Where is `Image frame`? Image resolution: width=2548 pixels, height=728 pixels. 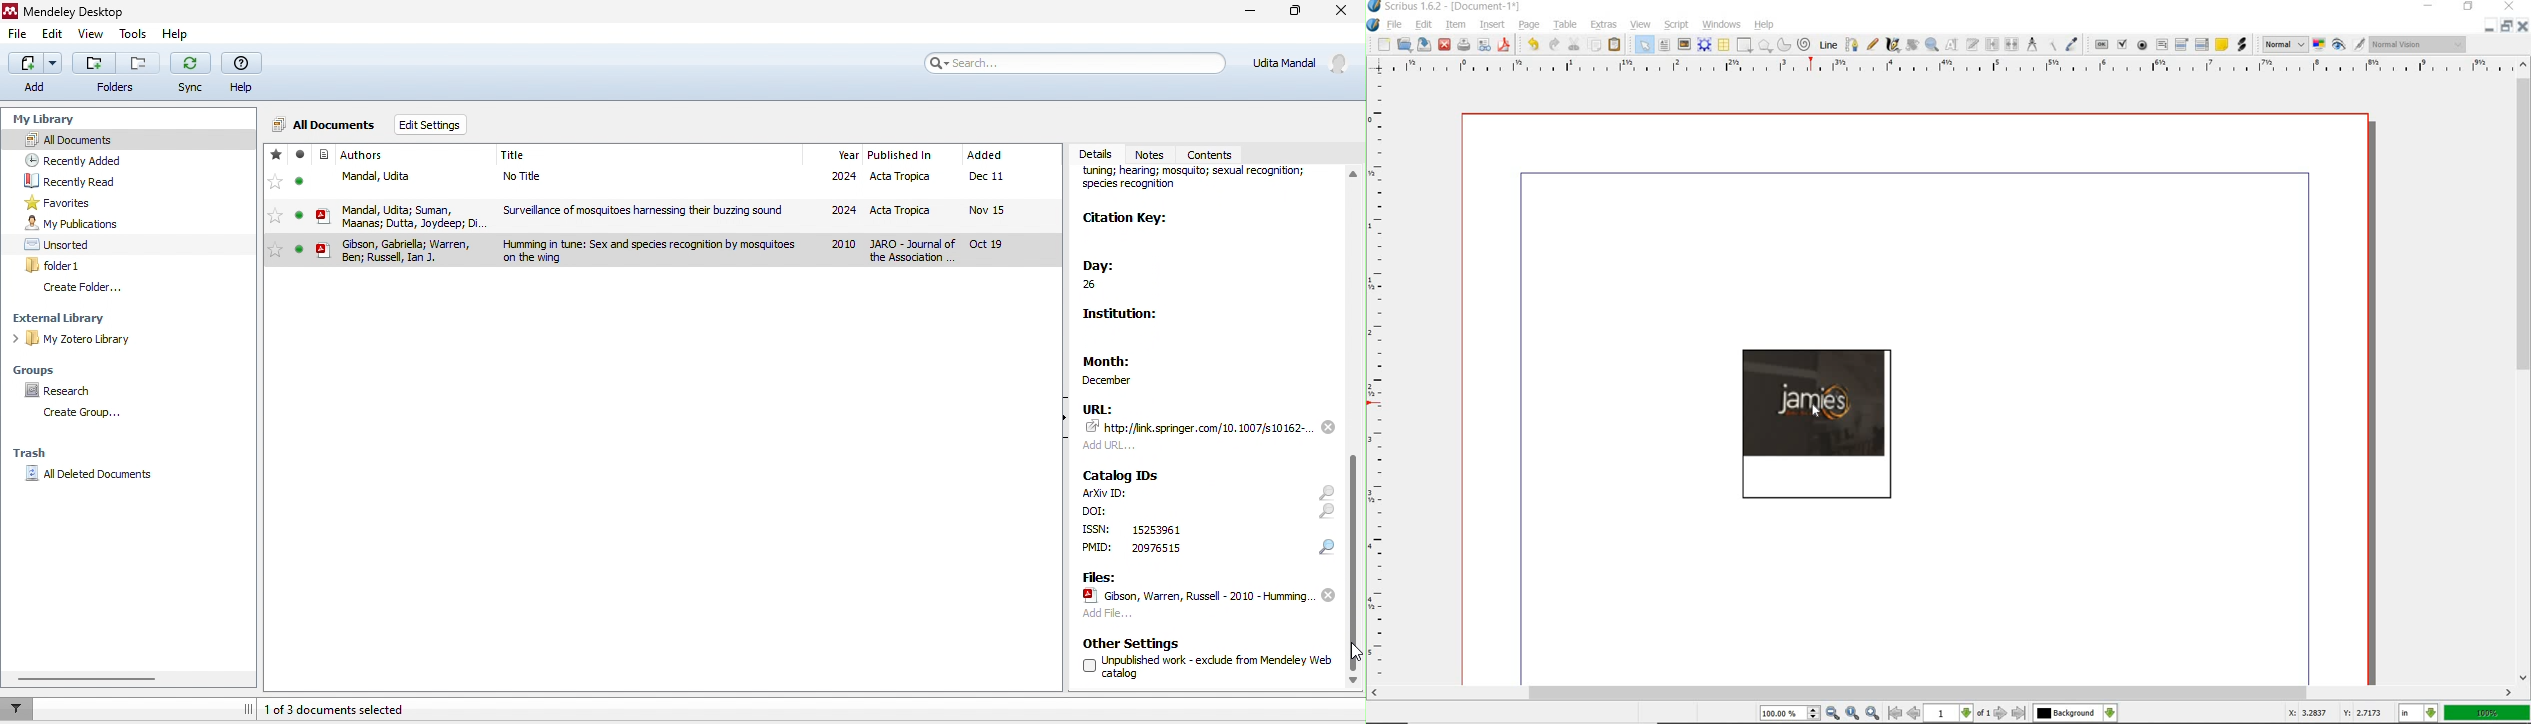
Image frame is located at coordinates (1816, 423).